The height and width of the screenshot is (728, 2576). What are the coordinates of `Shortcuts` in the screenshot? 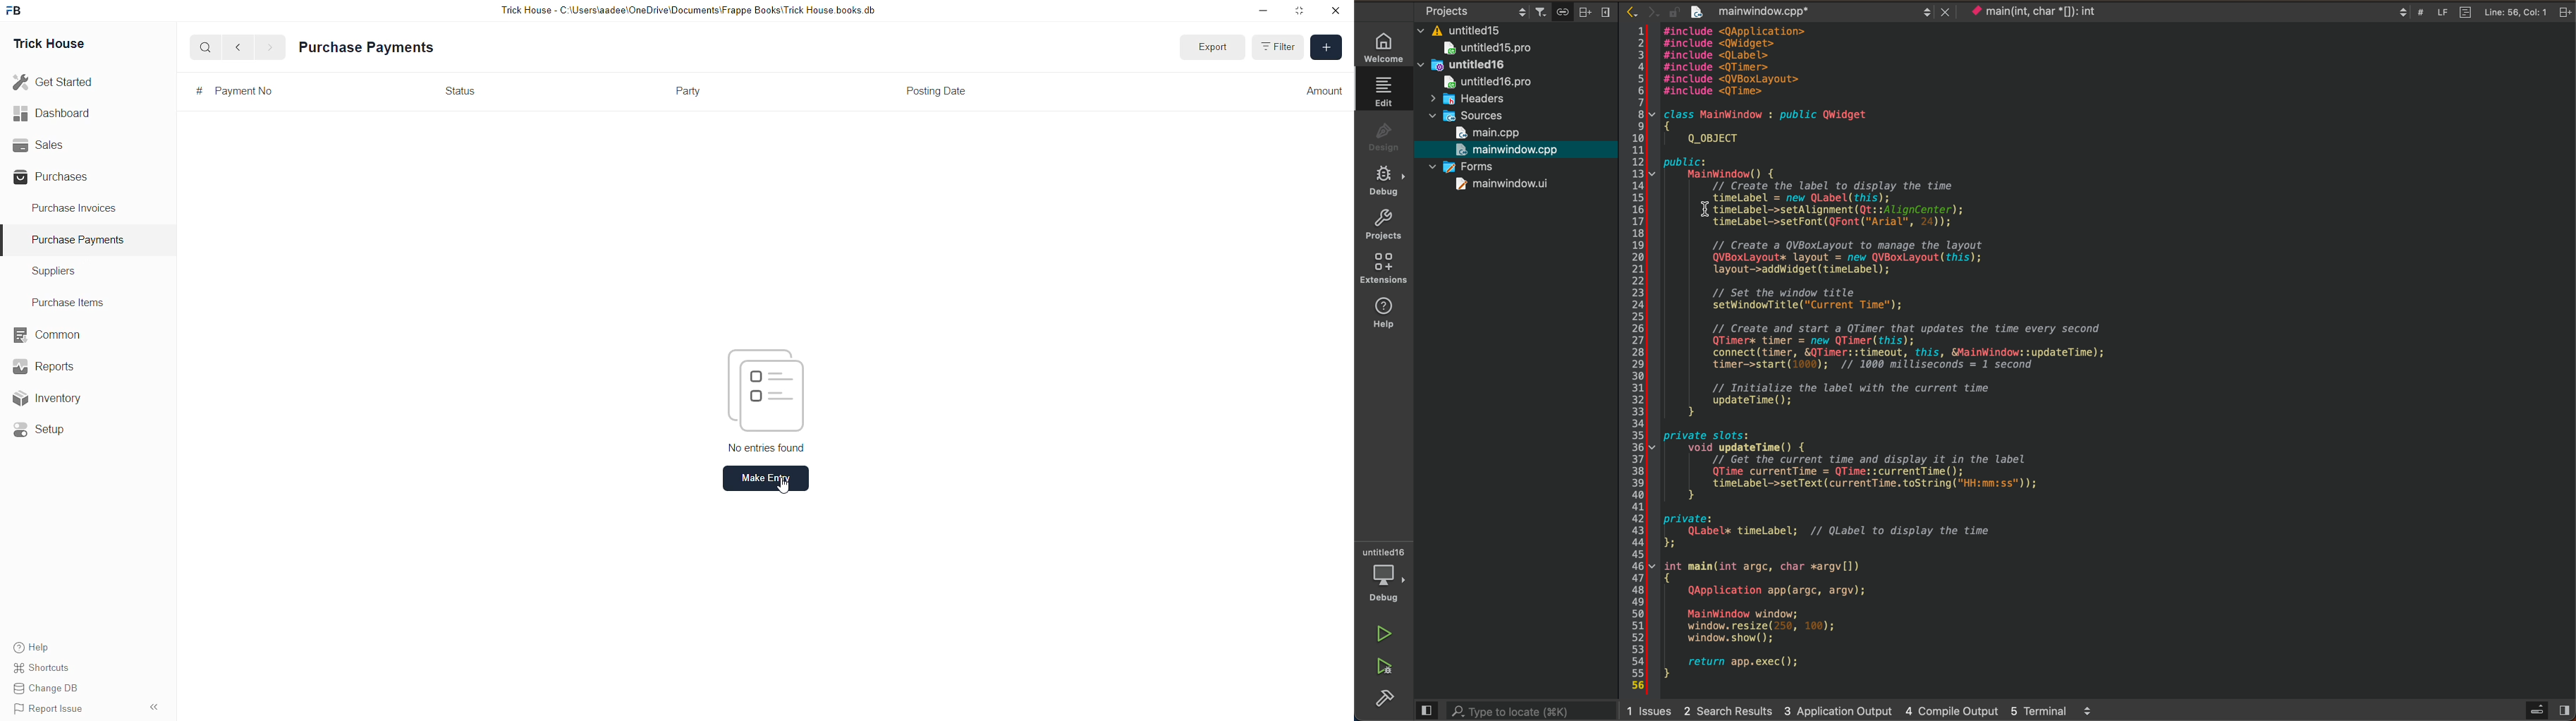 It's located at (42, 668).